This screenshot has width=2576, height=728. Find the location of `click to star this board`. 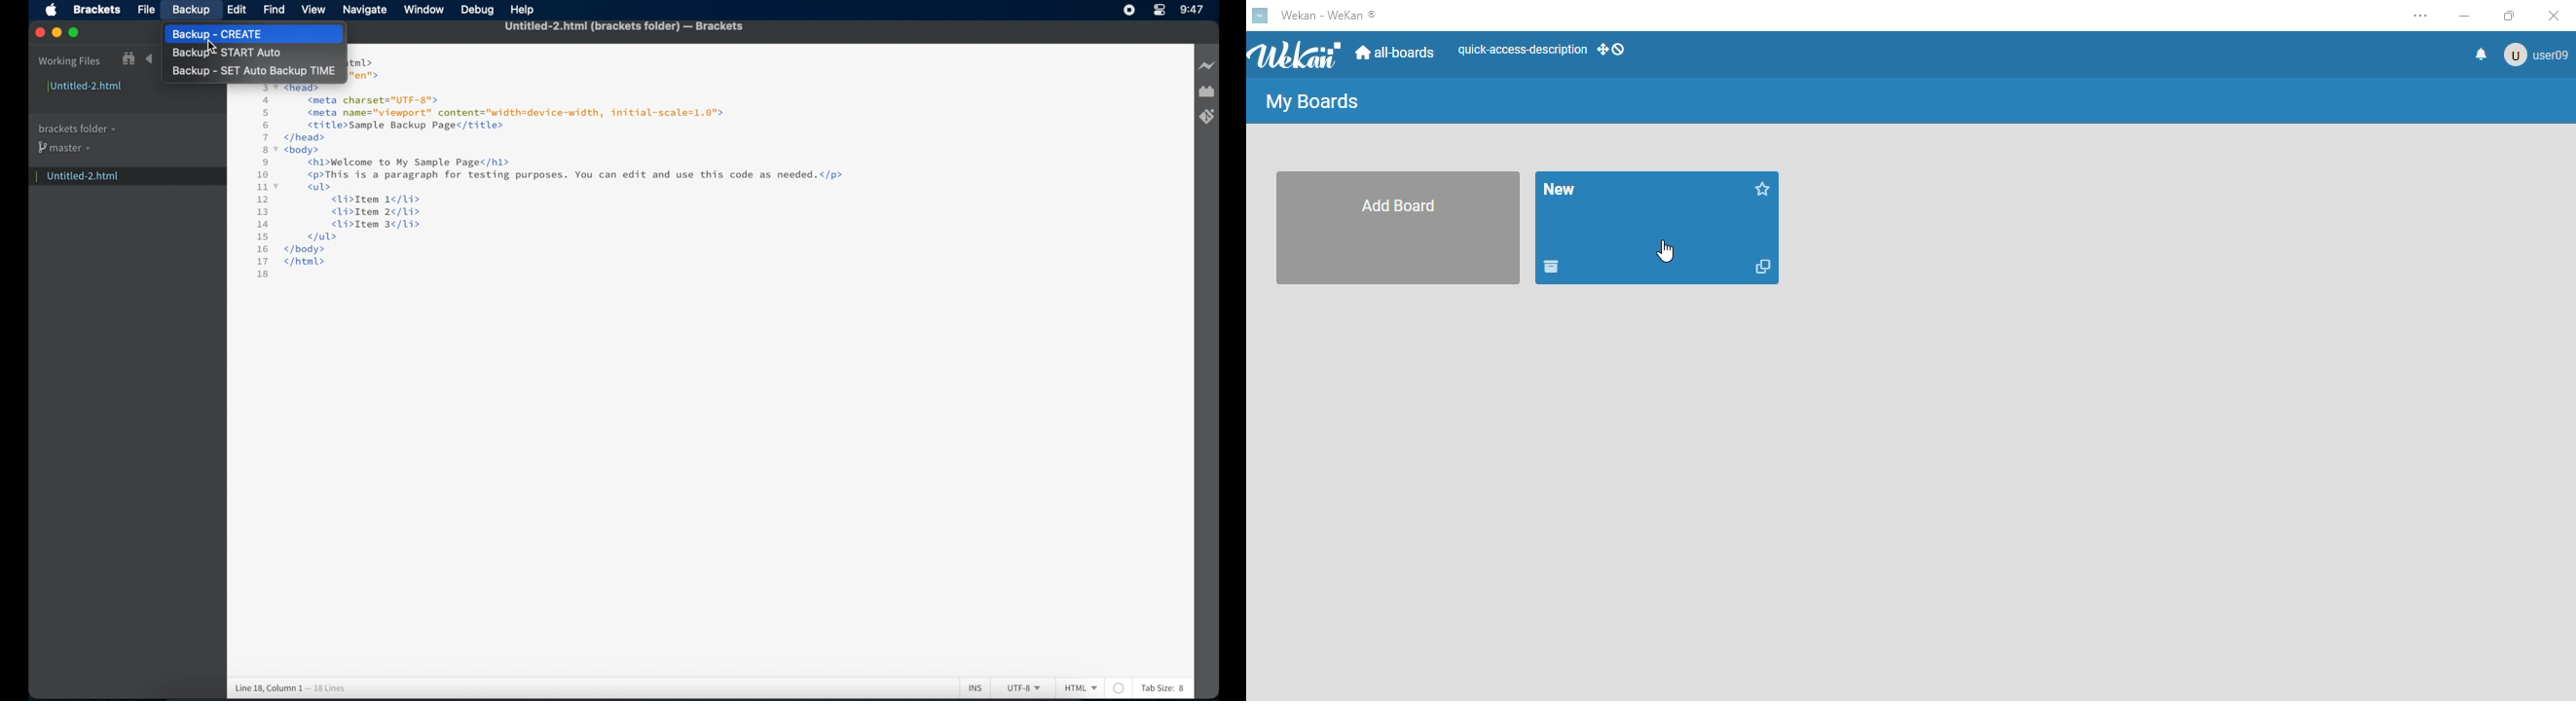

click to star this board is located at coordinates (1764, 189).